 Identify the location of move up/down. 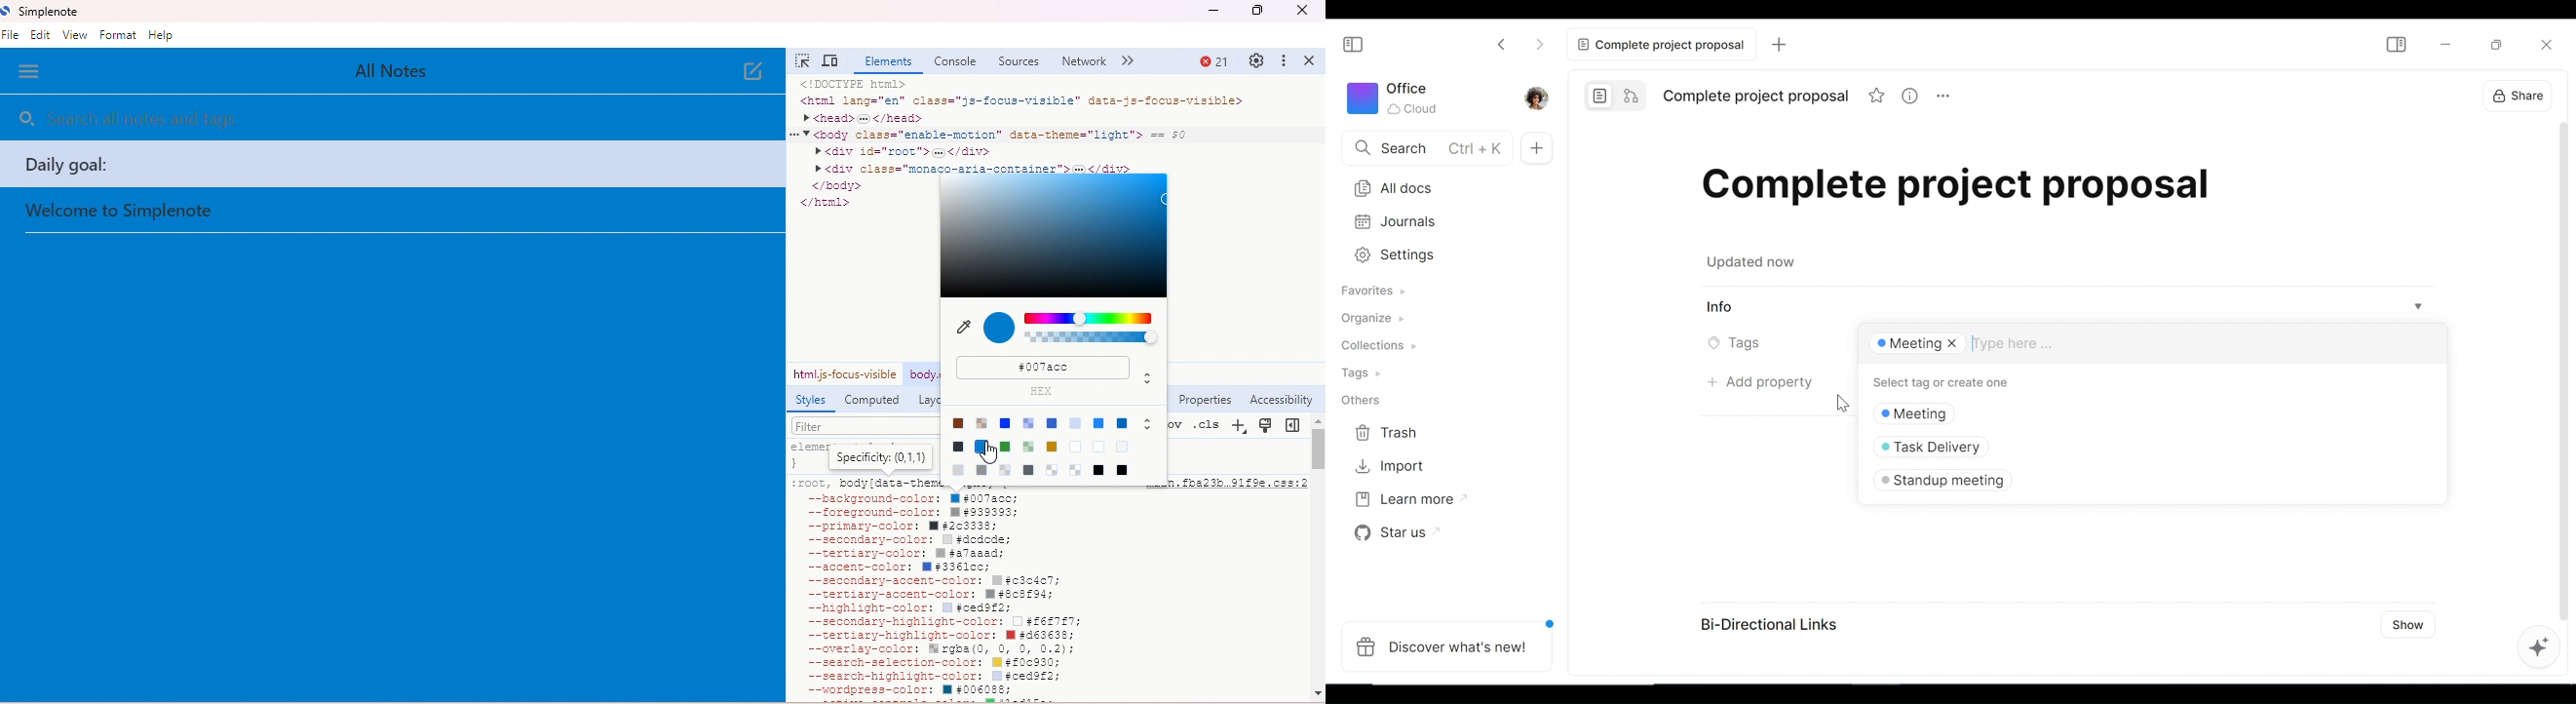
(1149, 376).